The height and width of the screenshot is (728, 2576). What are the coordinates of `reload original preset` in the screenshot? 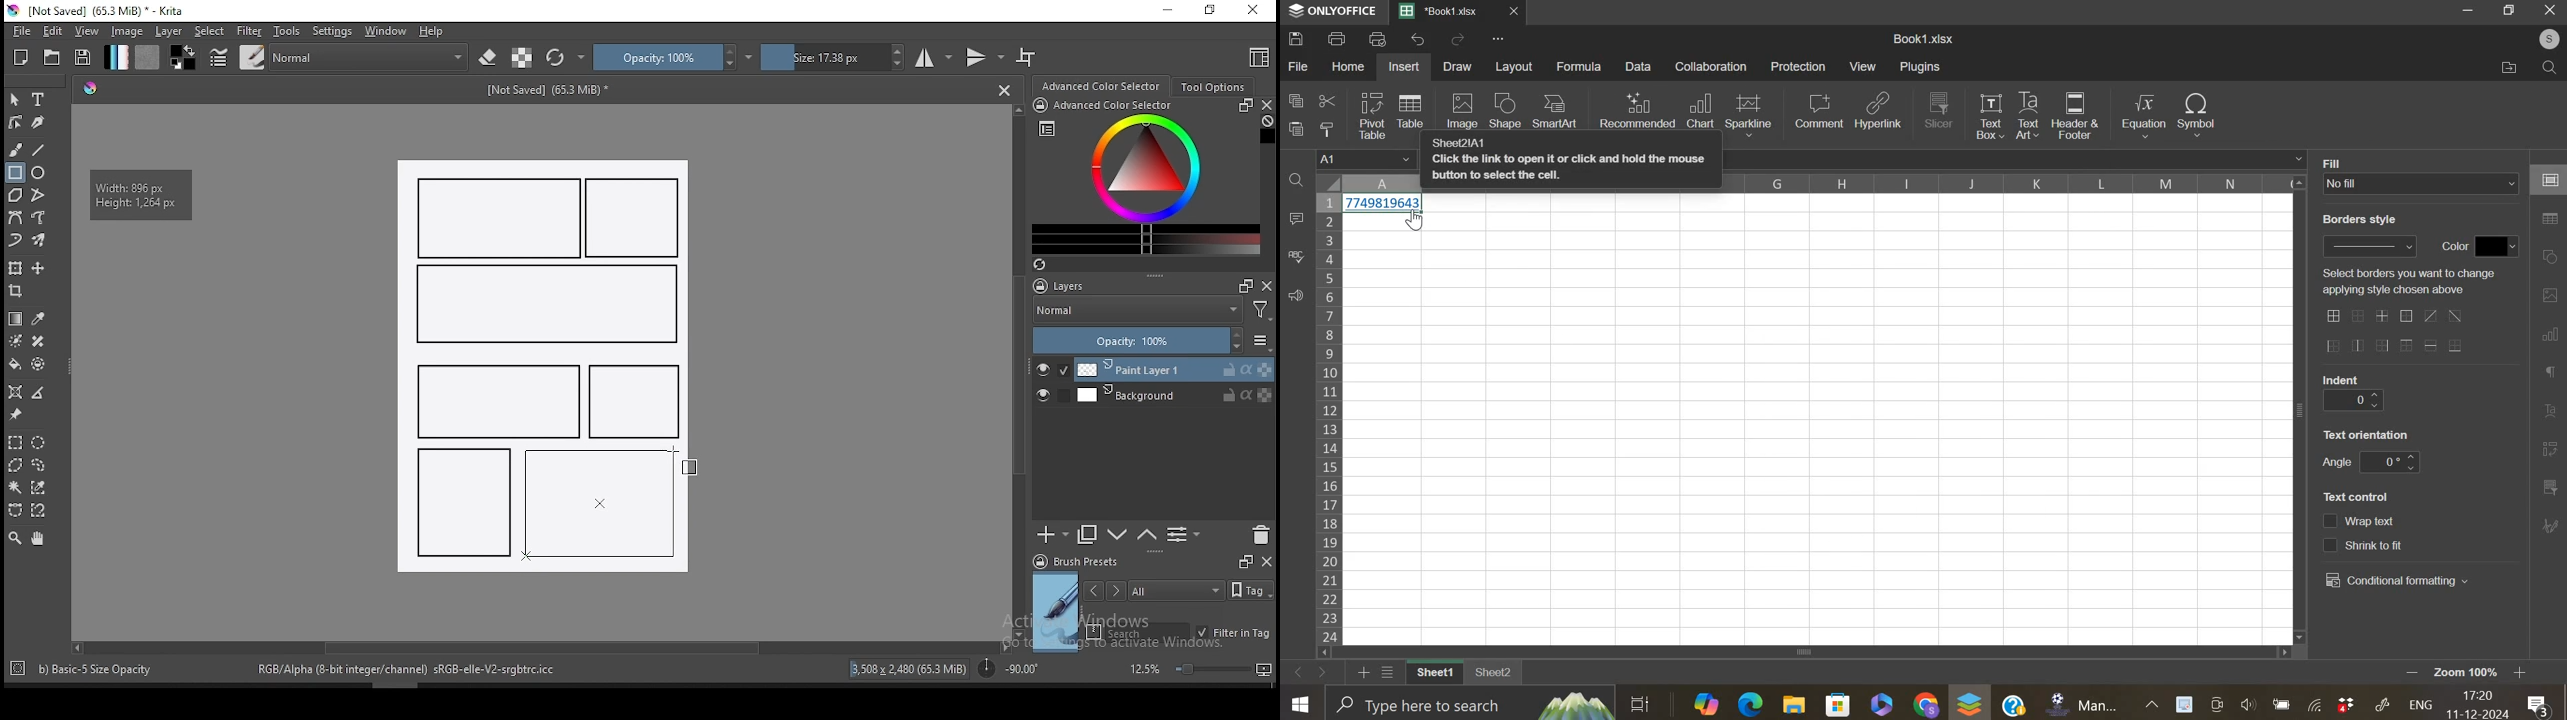 It's located at (566, 57).